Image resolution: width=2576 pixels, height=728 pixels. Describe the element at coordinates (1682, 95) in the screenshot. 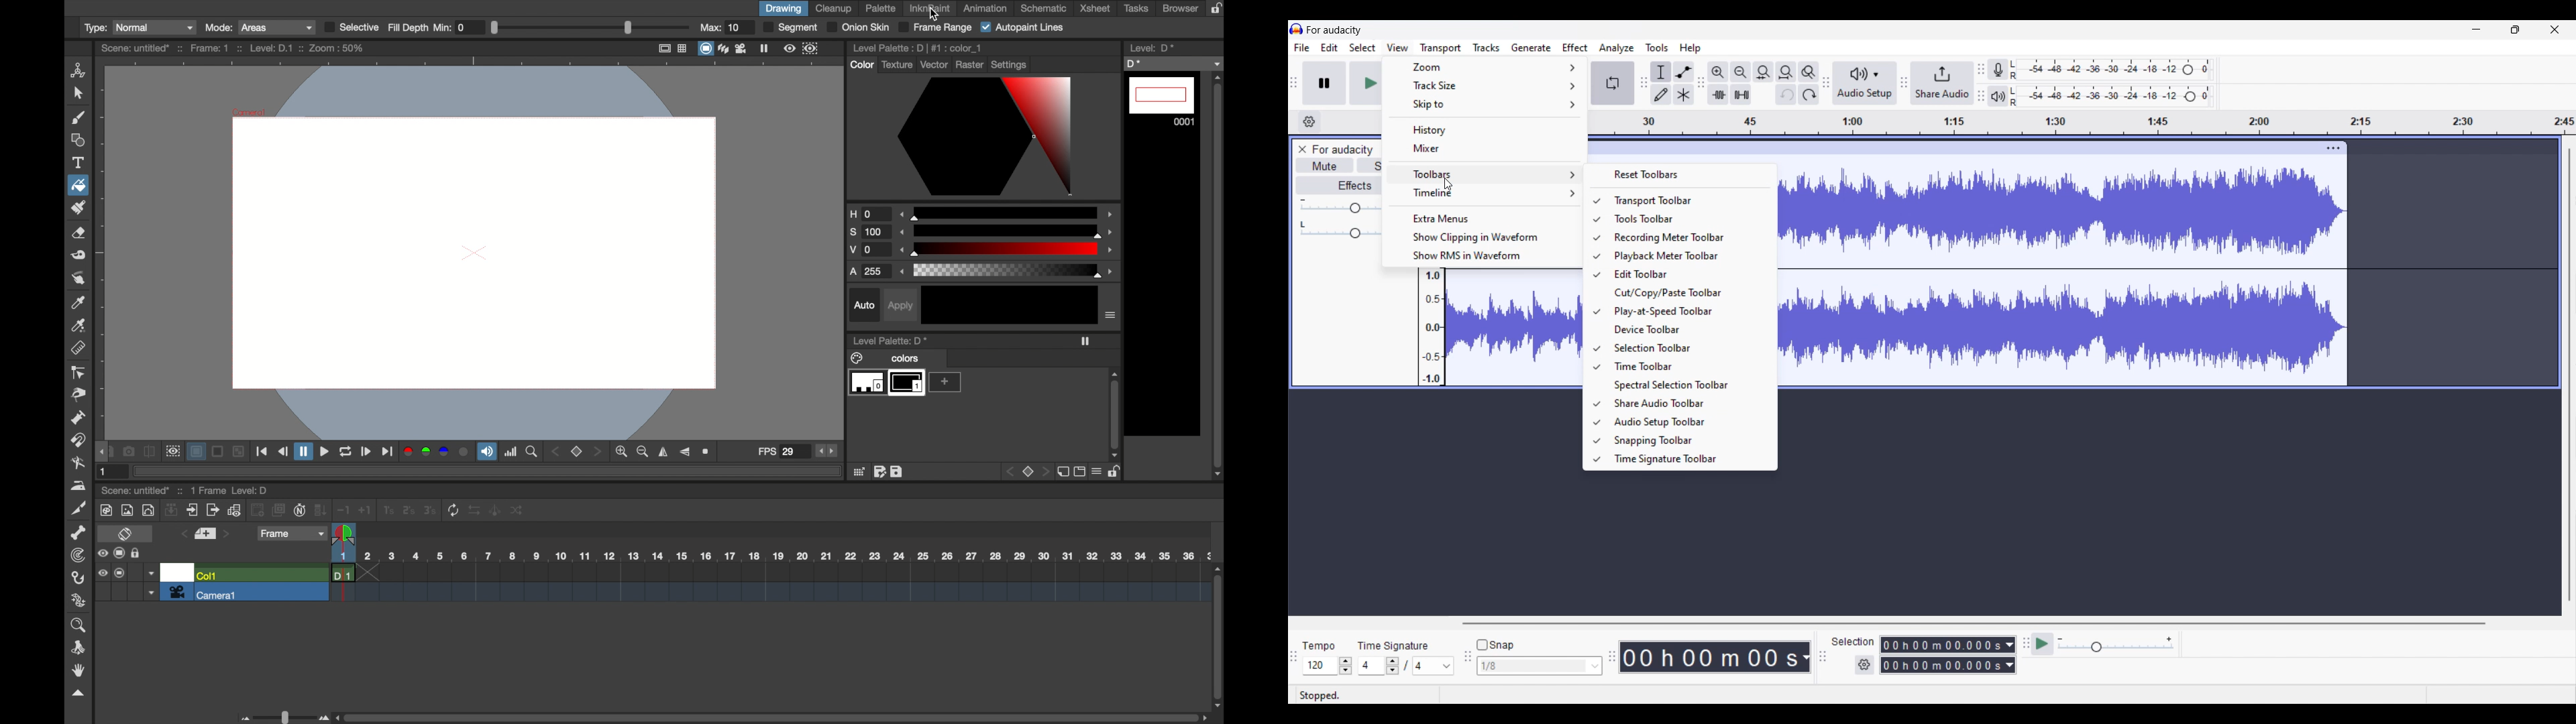

I see `Multi tool` at that location.